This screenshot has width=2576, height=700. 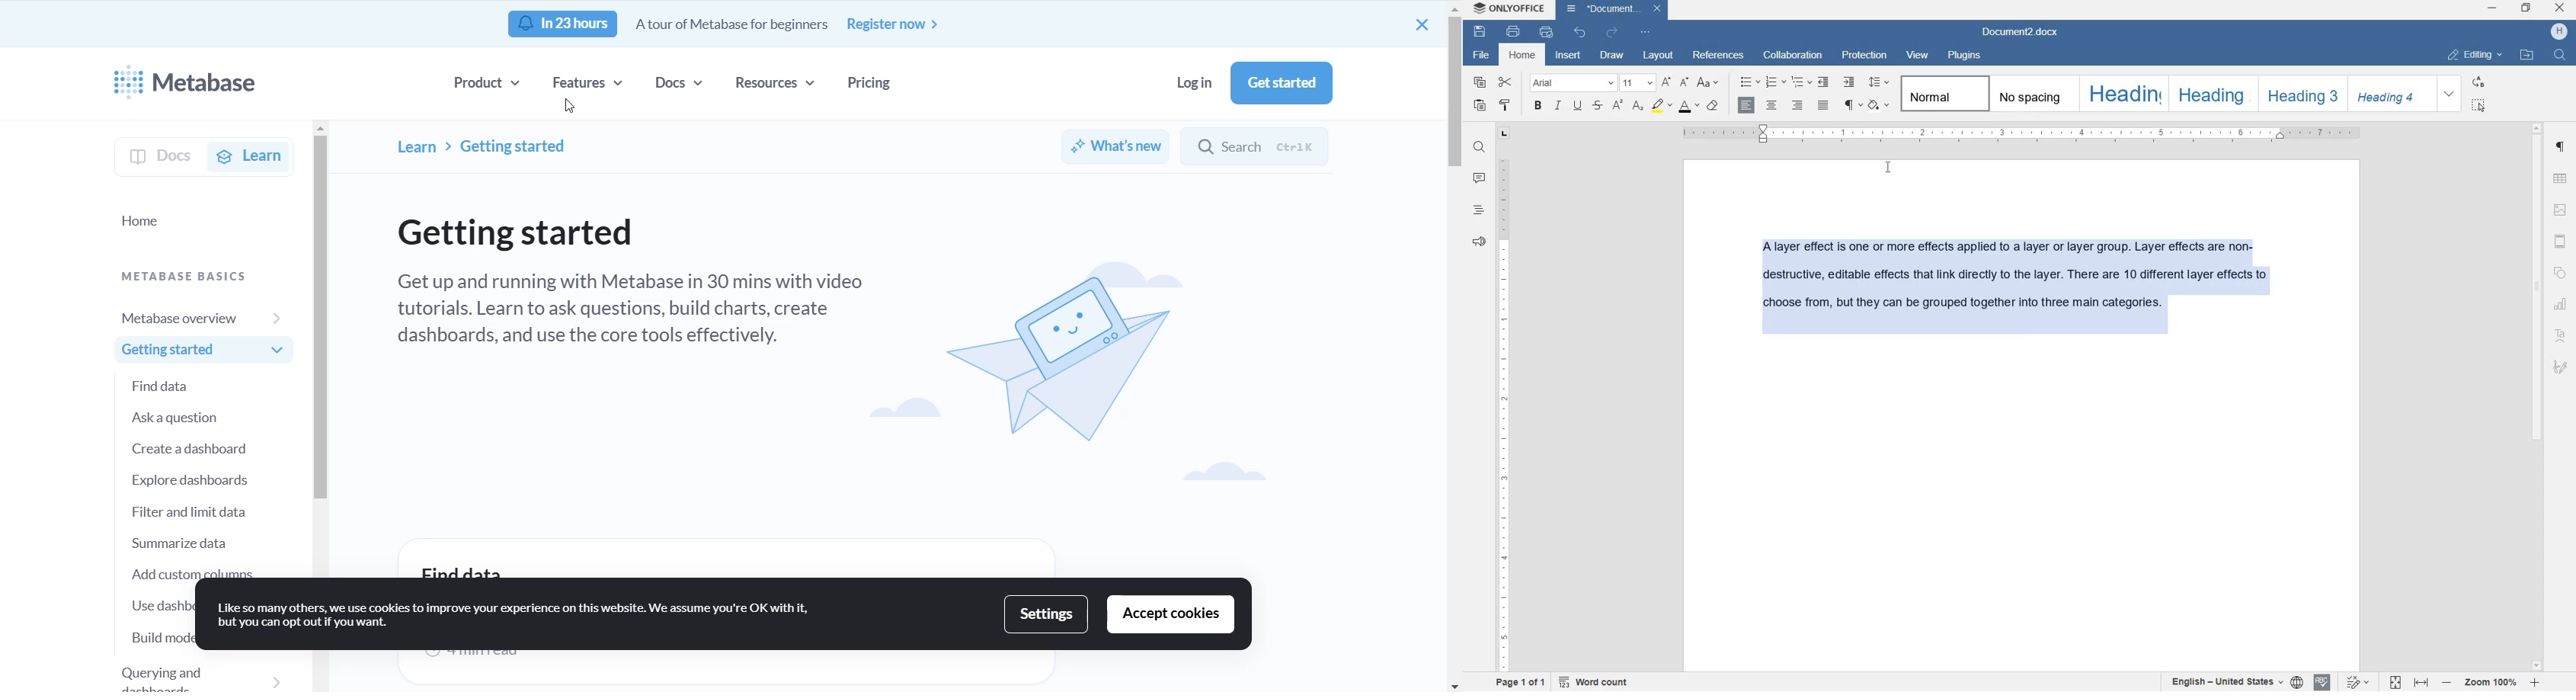 I want to click on docs, so click(x=148, y=155).